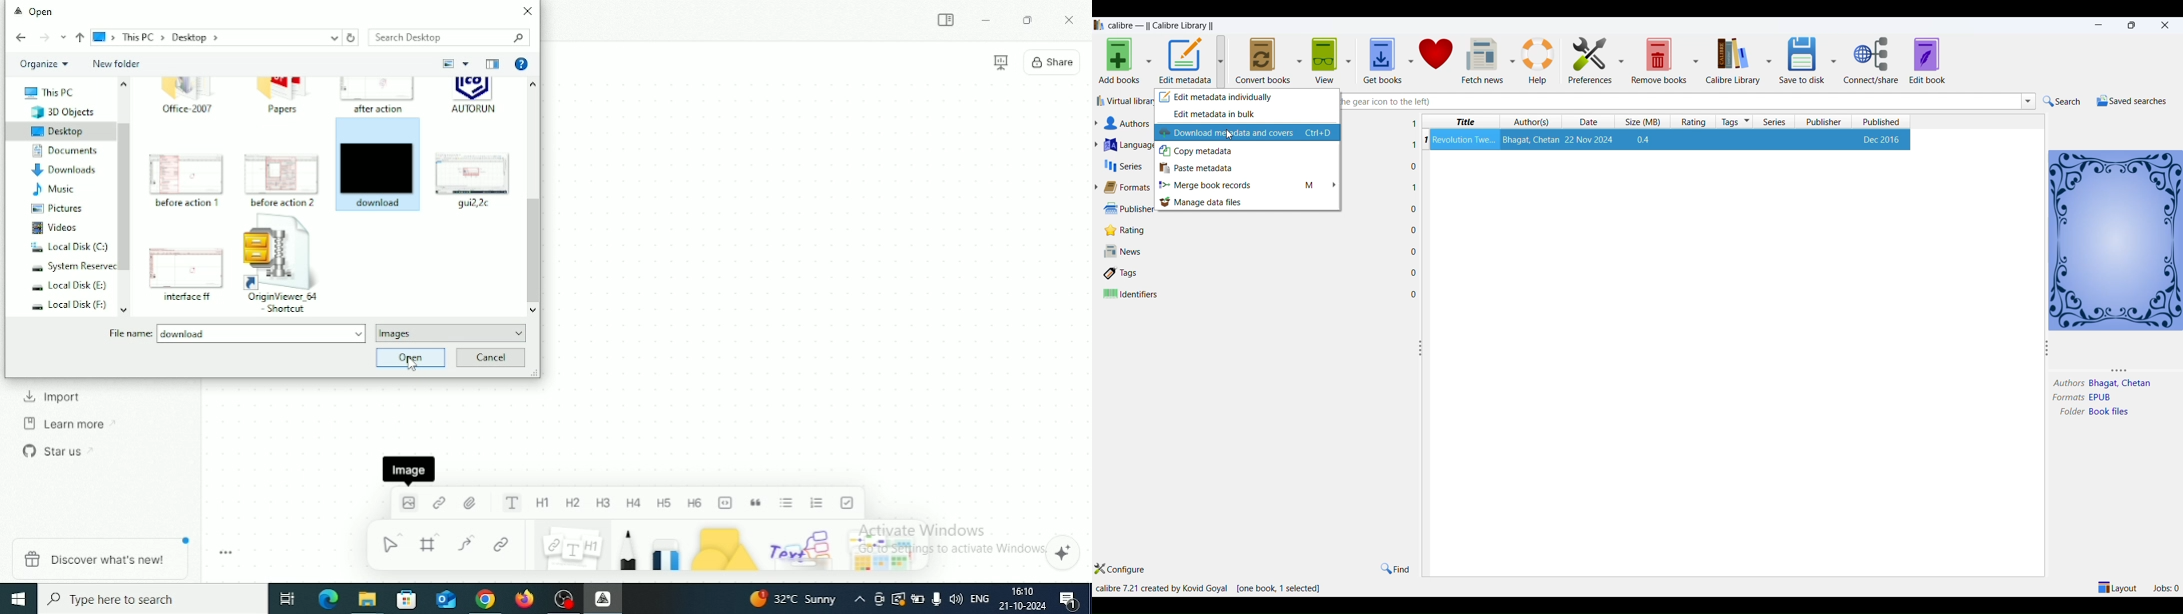 The width and height of the screenshot is (2184, 616). Describe the element at coordinates (1733, 60) in the screenshot. I see `calibre library` at that location.